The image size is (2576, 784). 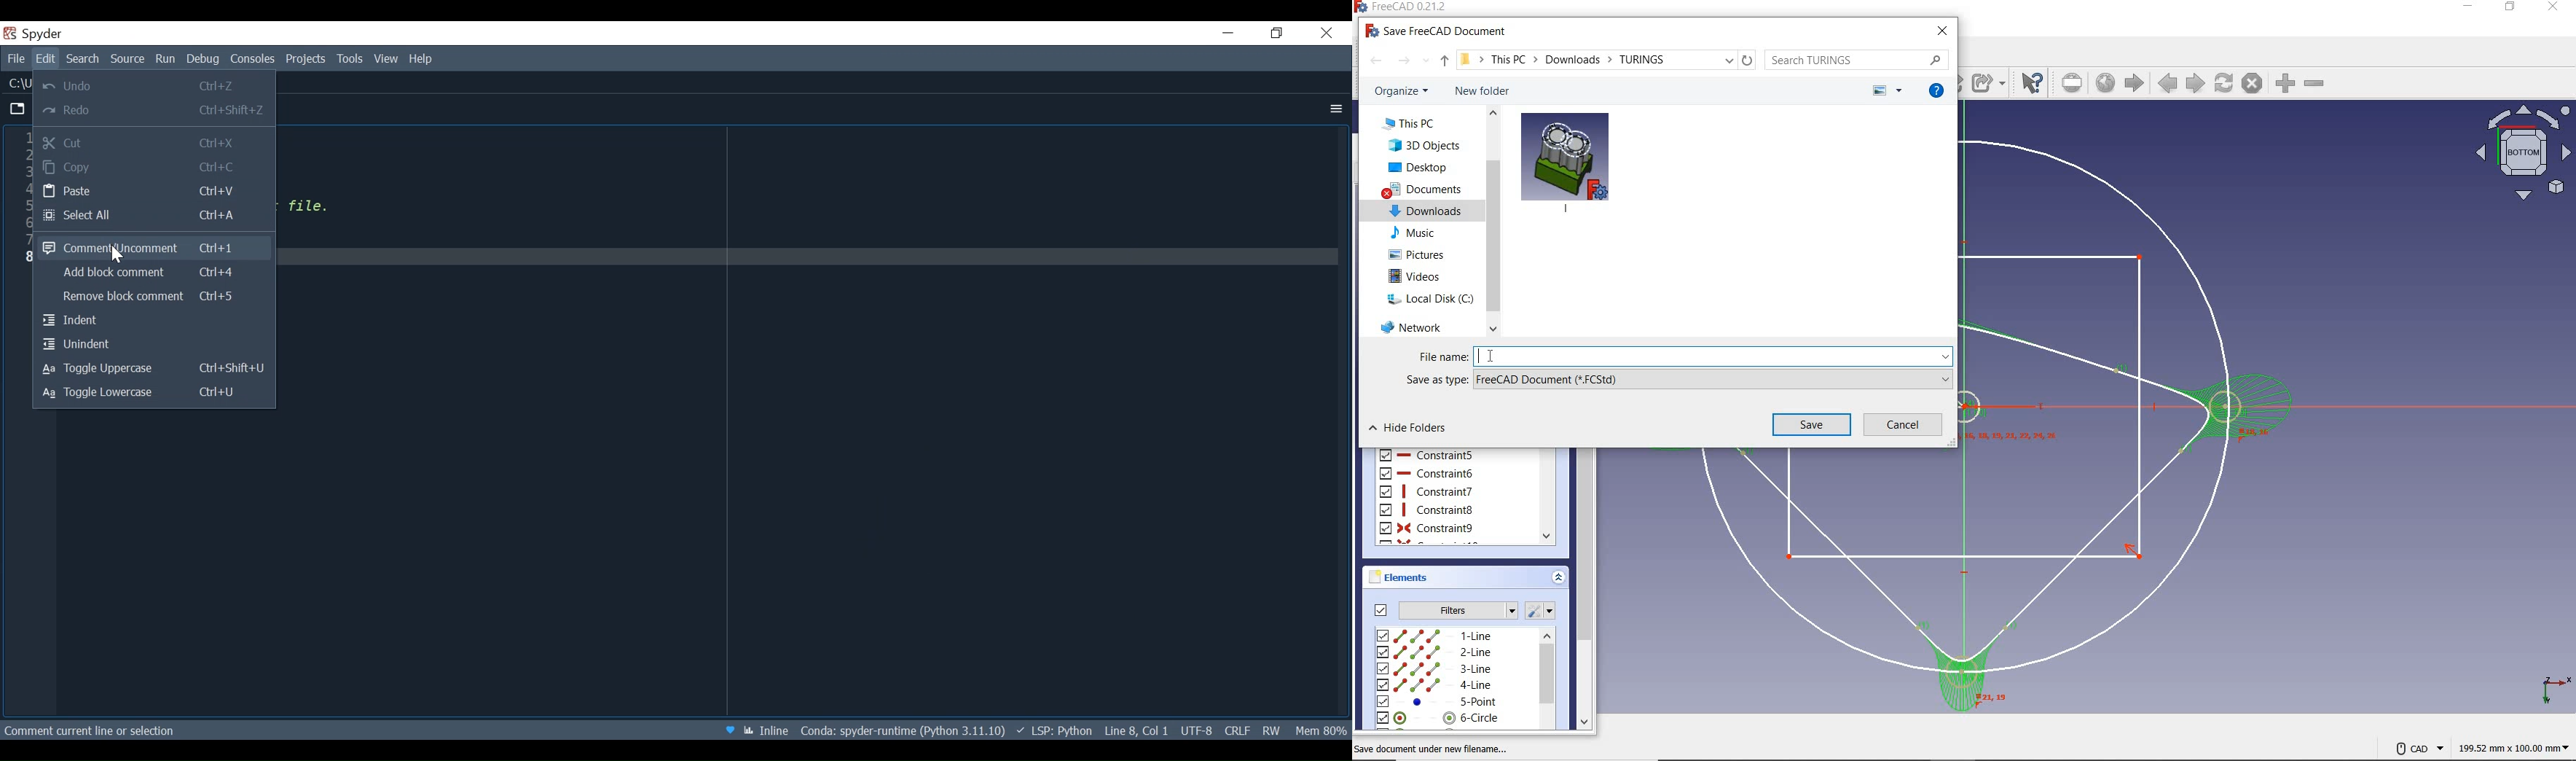 What do you see at coordinates (155, 217) in the screenshot?
I see `Select All` at bounding box center [155, 217].